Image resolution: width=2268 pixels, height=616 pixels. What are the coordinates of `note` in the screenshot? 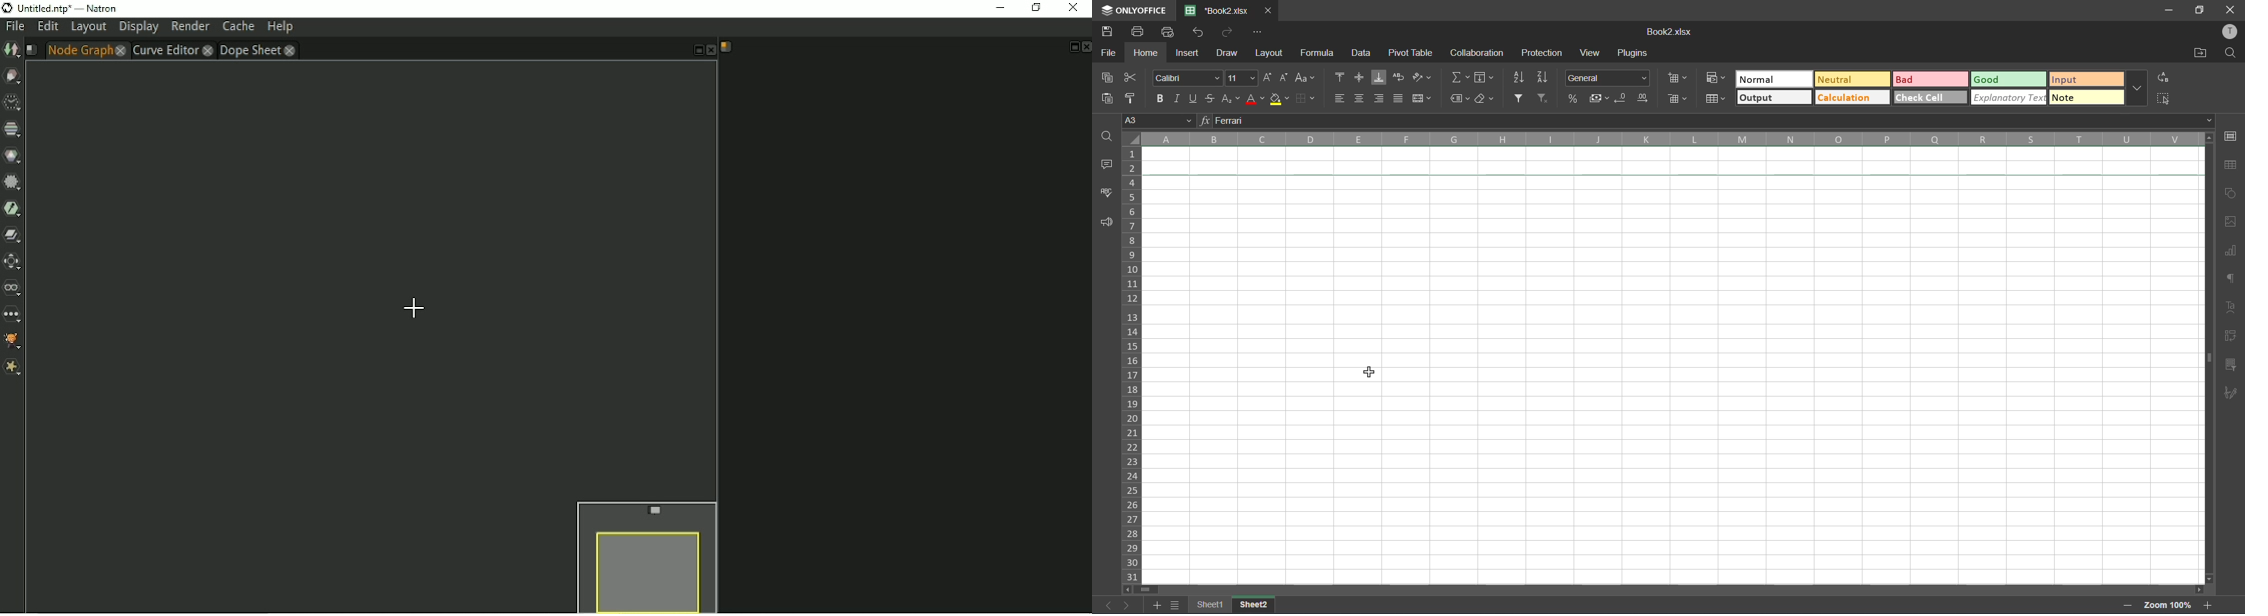 It's located at (2089, 97).